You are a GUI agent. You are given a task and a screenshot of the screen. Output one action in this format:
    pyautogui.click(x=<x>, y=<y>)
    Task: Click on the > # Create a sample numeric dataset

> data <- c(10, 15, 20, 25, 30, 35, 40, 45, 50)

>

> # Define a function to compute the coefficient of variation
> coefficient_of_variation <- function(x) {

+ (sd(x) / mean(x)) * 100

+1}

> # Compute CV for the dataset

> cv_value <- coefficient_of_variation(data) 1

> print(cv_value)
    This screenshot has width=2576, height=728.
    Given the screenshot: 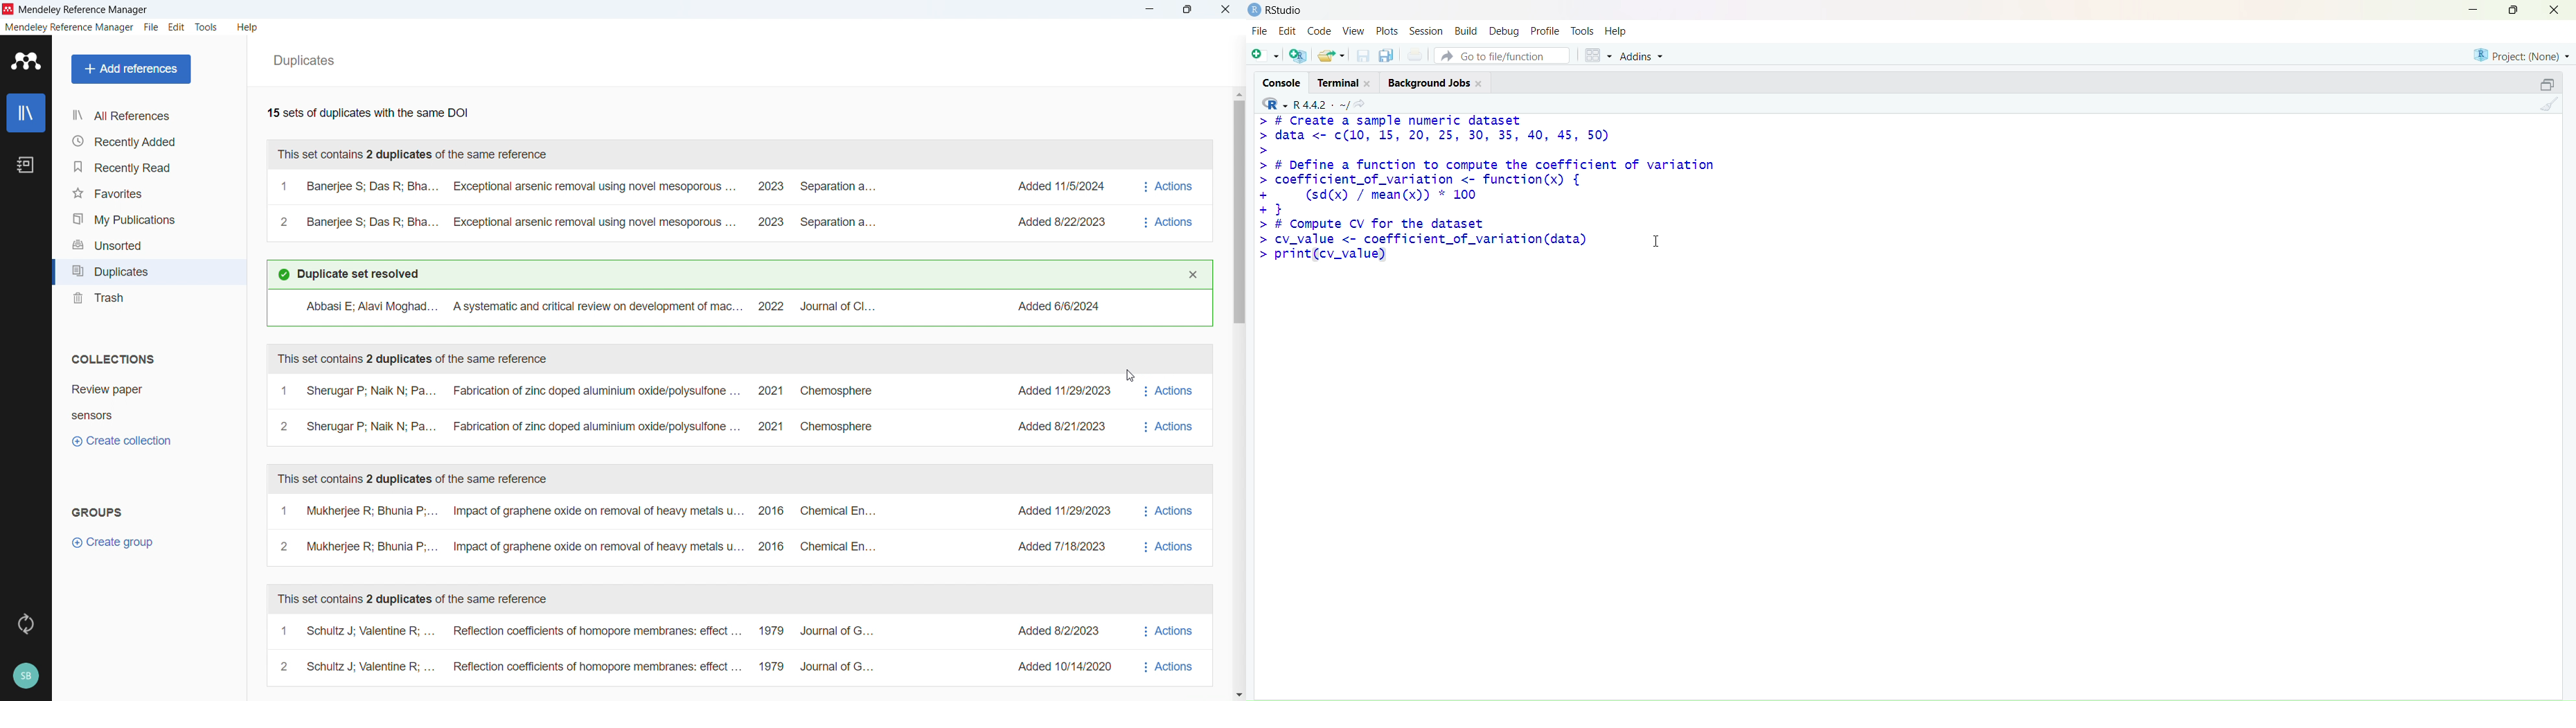 What is the action you would take?
    pyautogui.click(x=1491, y=192)
    